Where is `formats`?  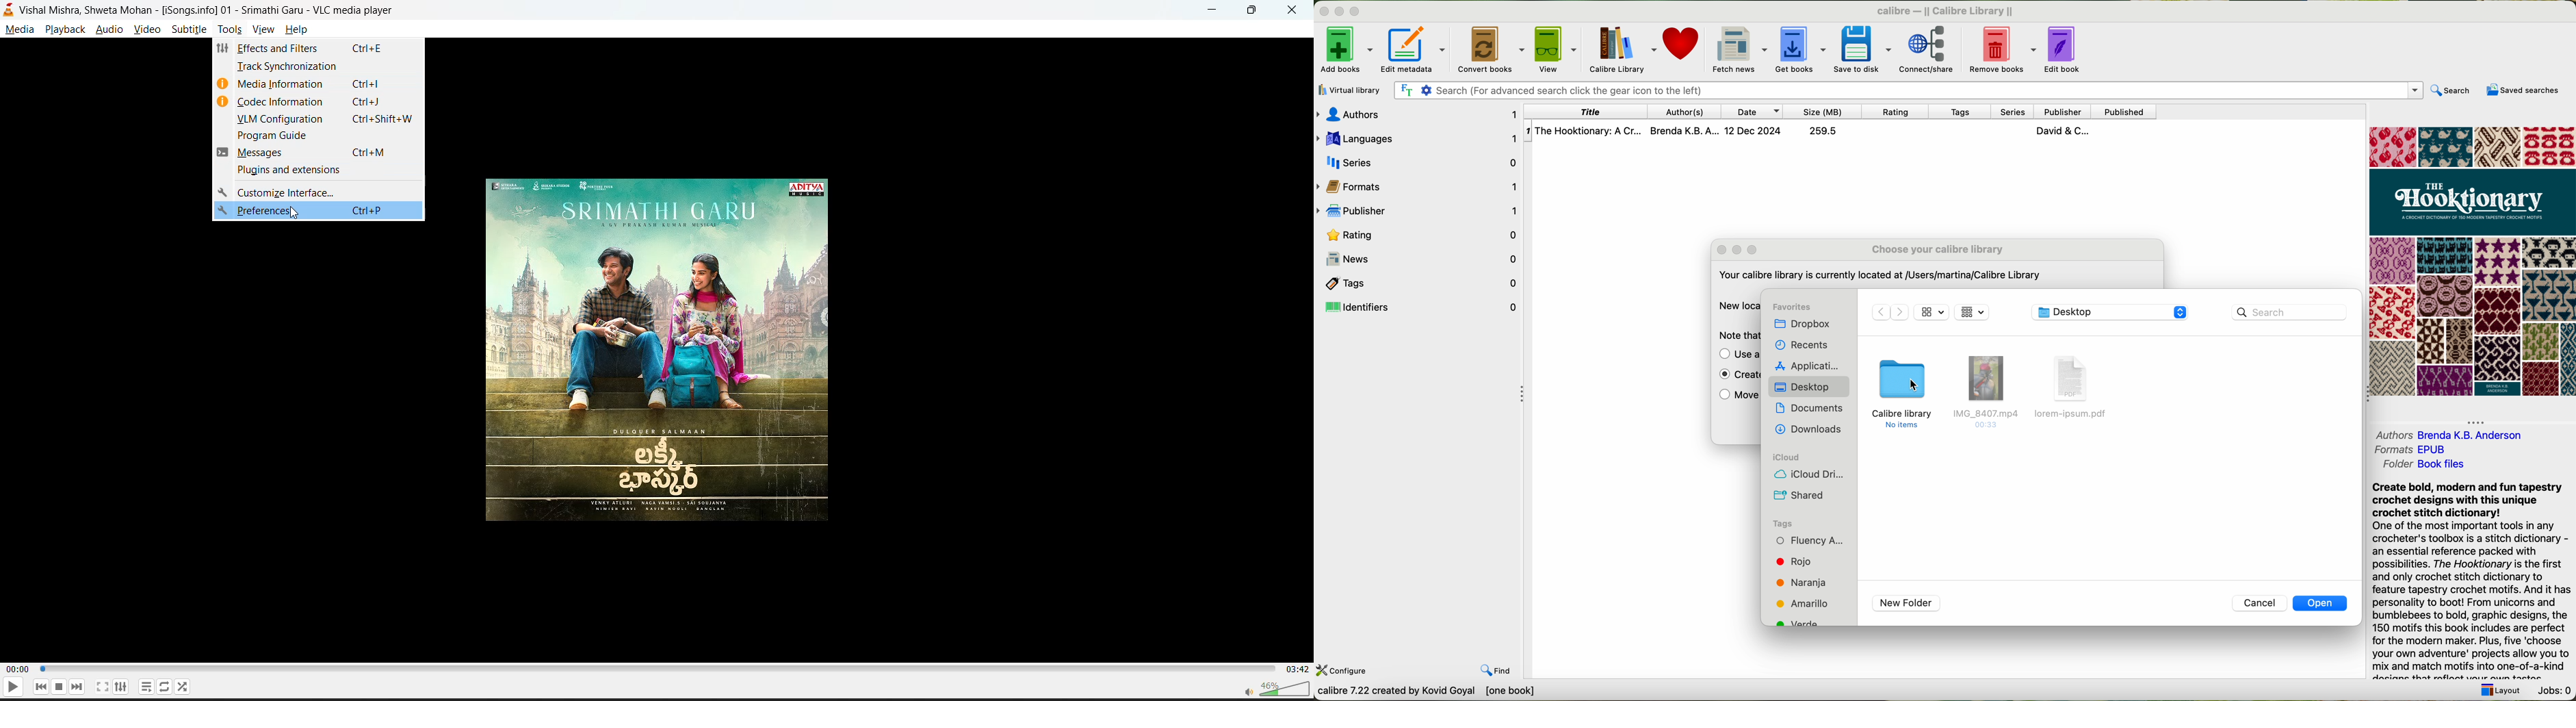
formats is located at coordinates (1419, 187).